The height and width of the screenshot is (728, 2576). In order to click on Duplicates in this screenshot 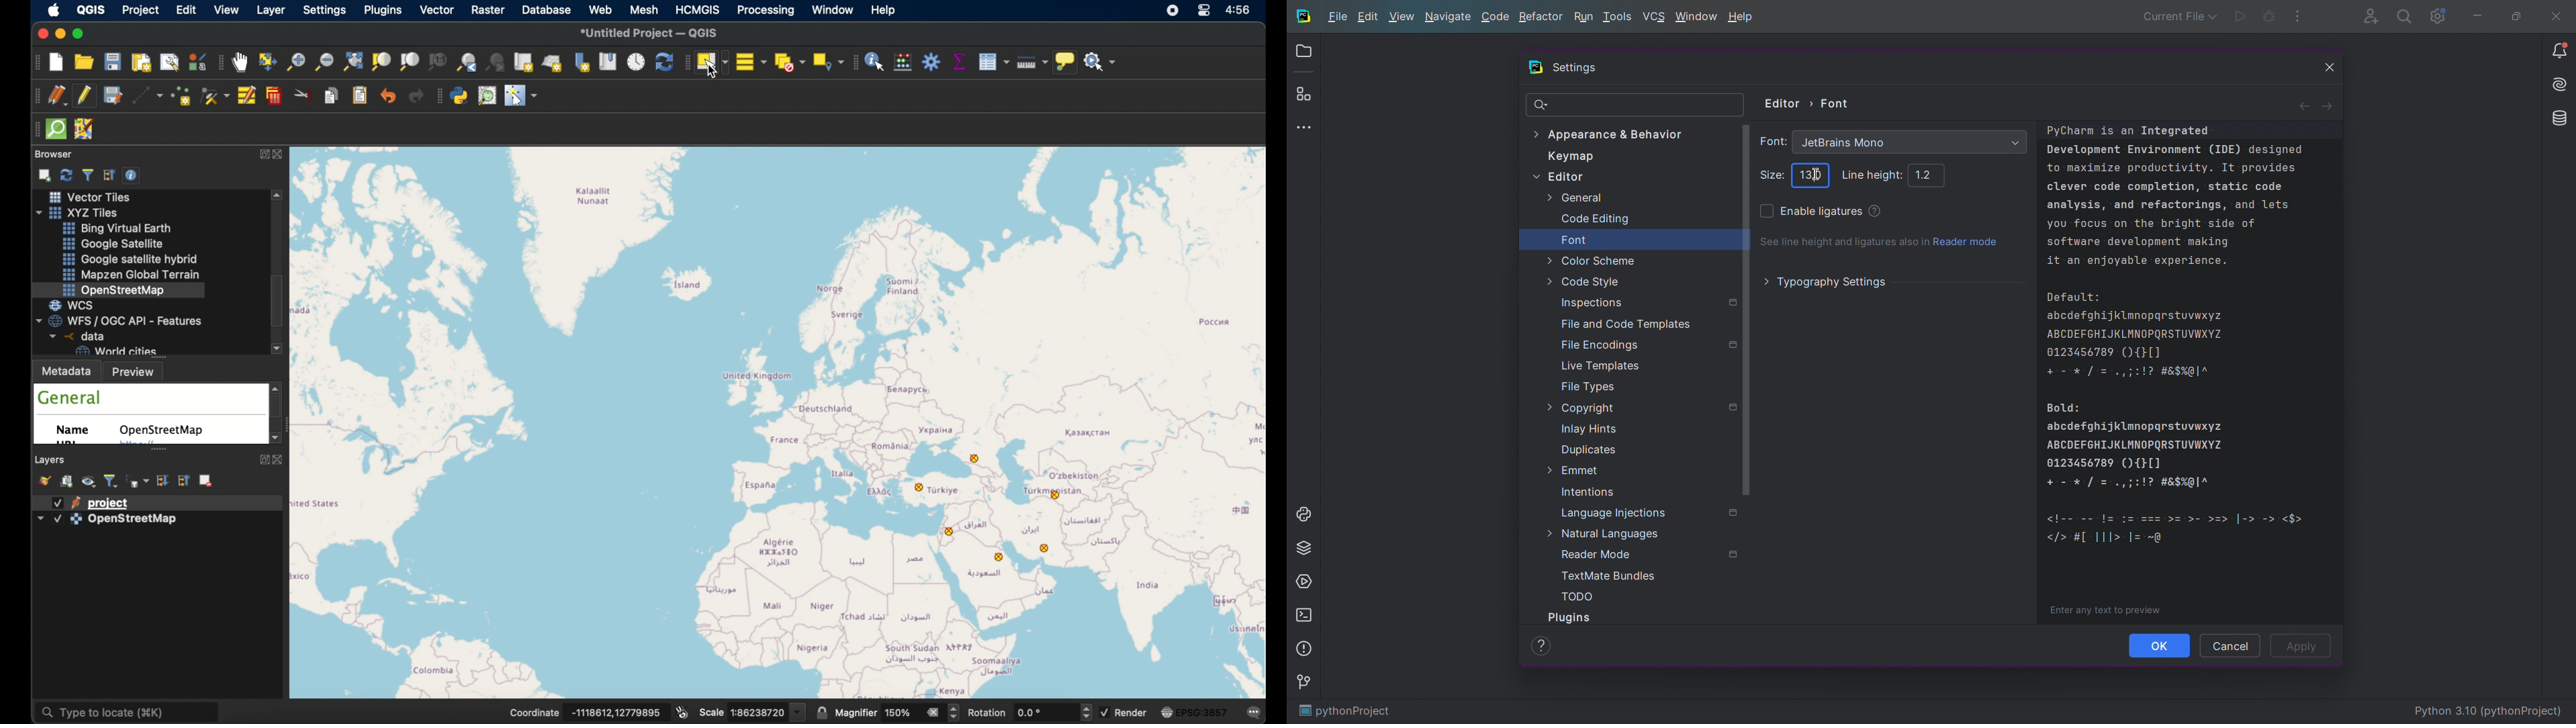, I will do `click(1586, 450)`.